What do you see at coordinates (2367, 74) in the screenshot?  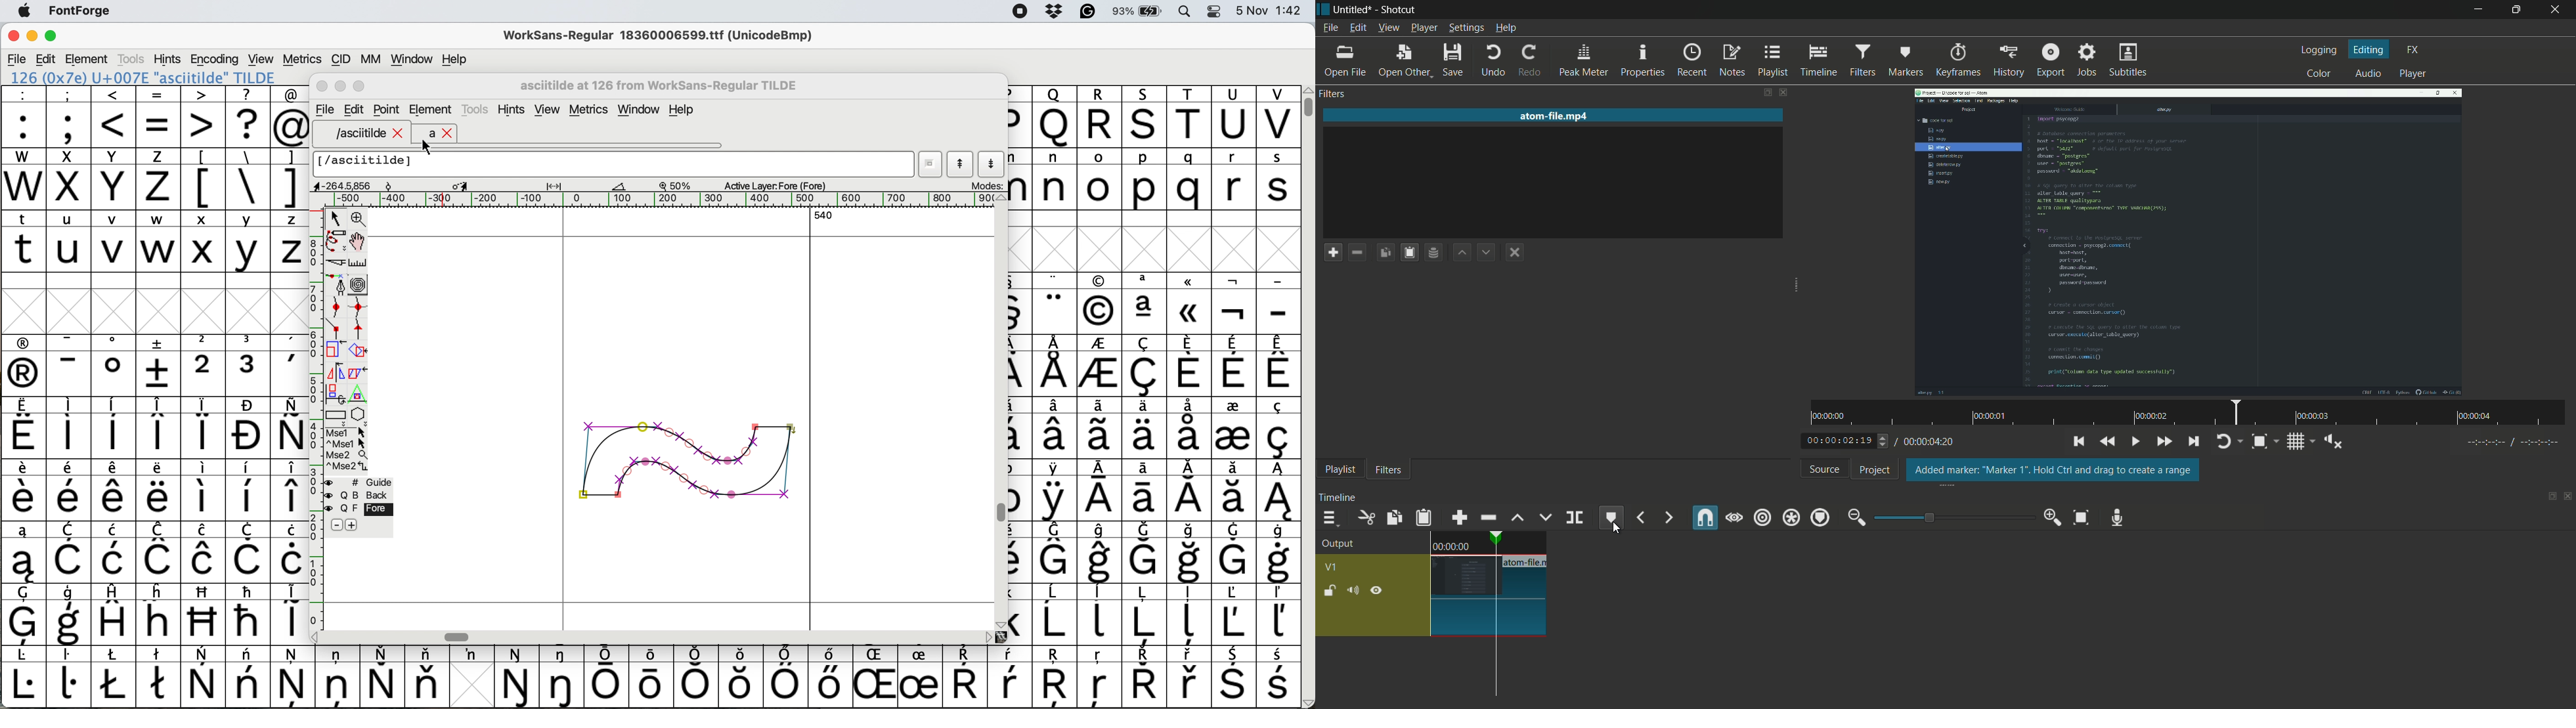 I see `audio` at bounding box center [2367, 74].